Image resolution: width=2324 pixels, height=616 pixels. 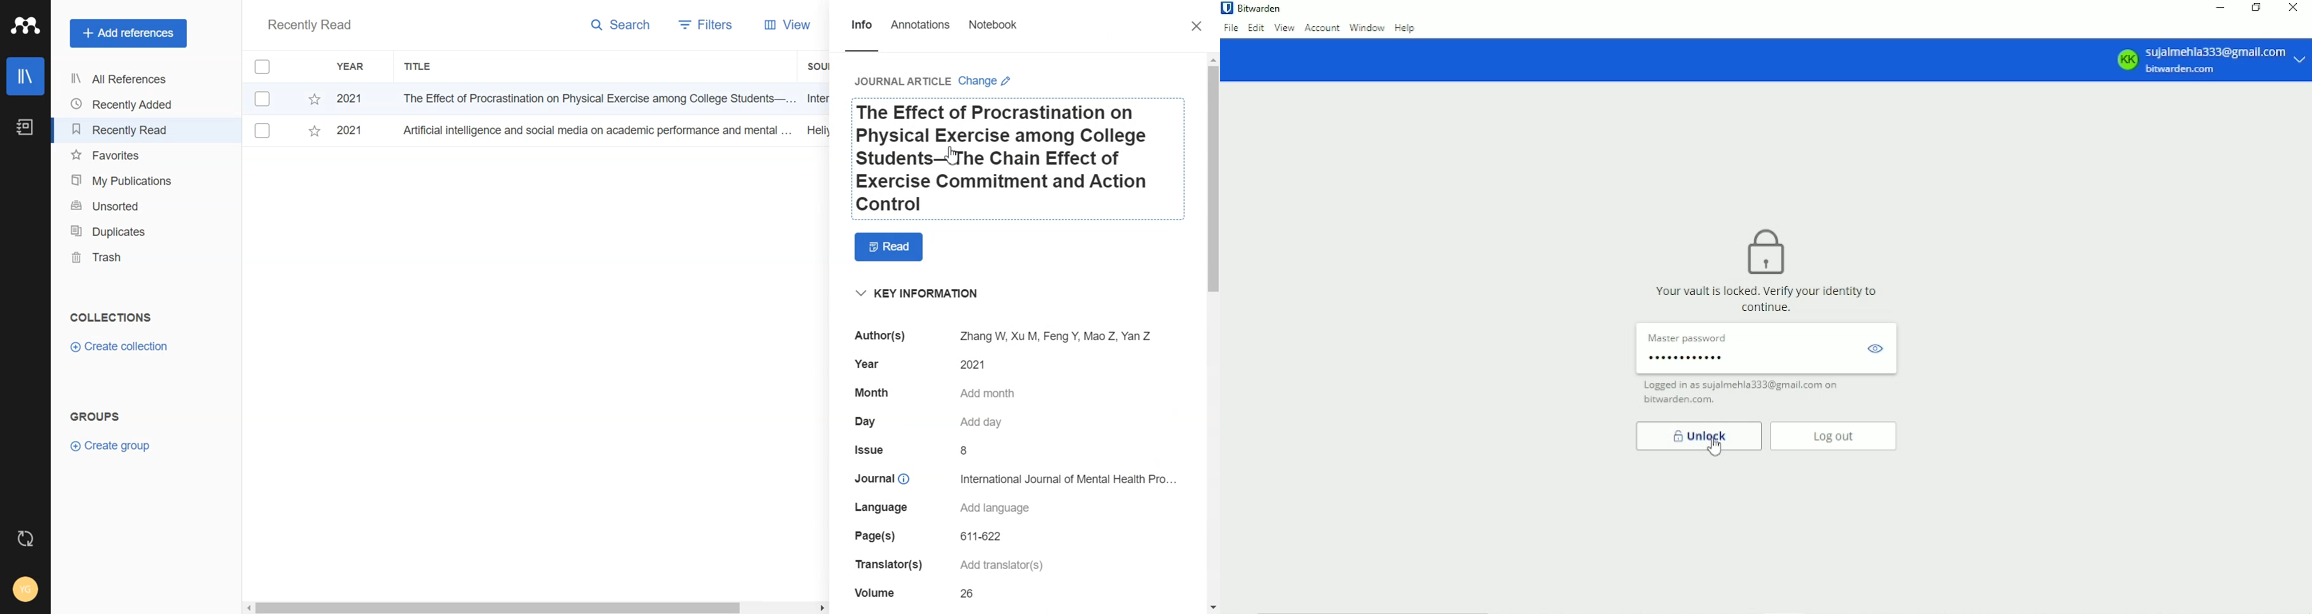 What do you see at coordinates (125, 231) in the screenshot?
I see `Duplicates` at bounding box center [125, 231].